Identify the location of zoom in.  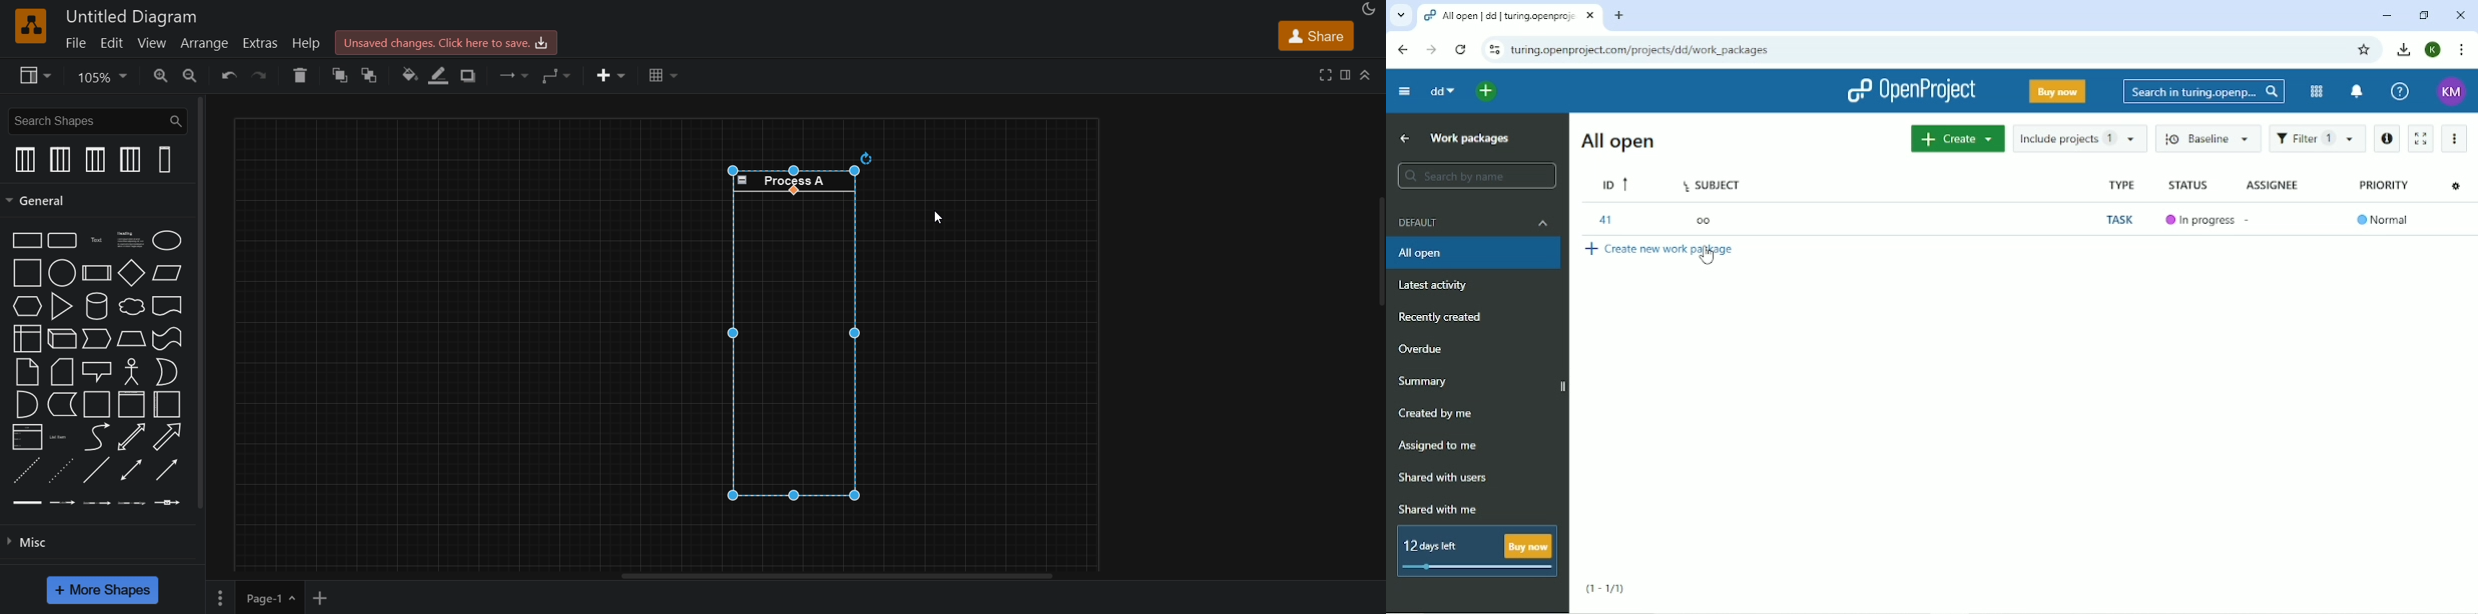
(161, 77).